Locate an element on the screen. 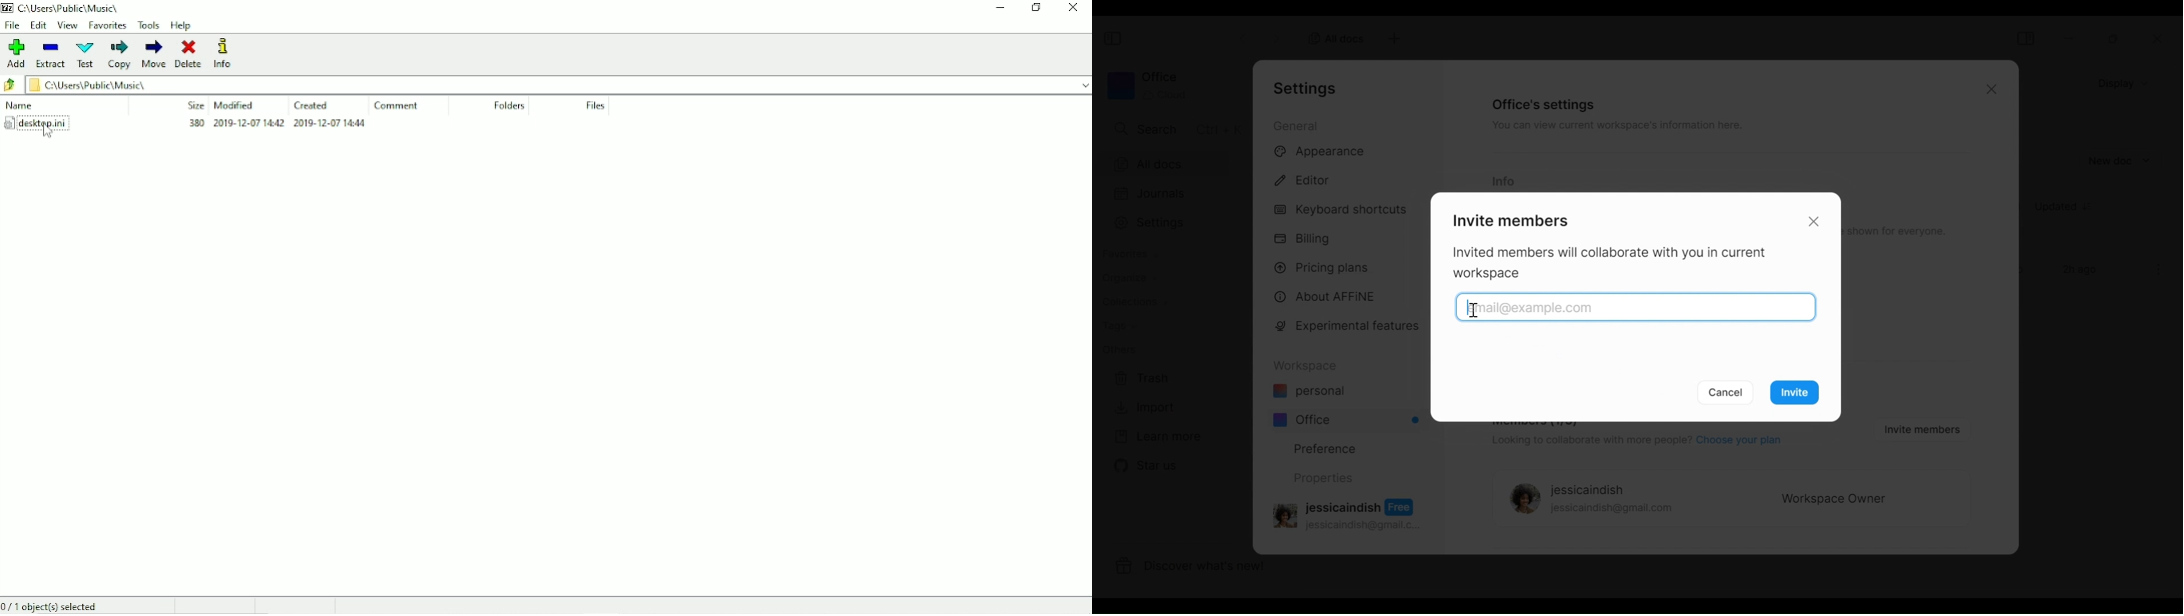  Minimize is located at coordinates (1001, 8).